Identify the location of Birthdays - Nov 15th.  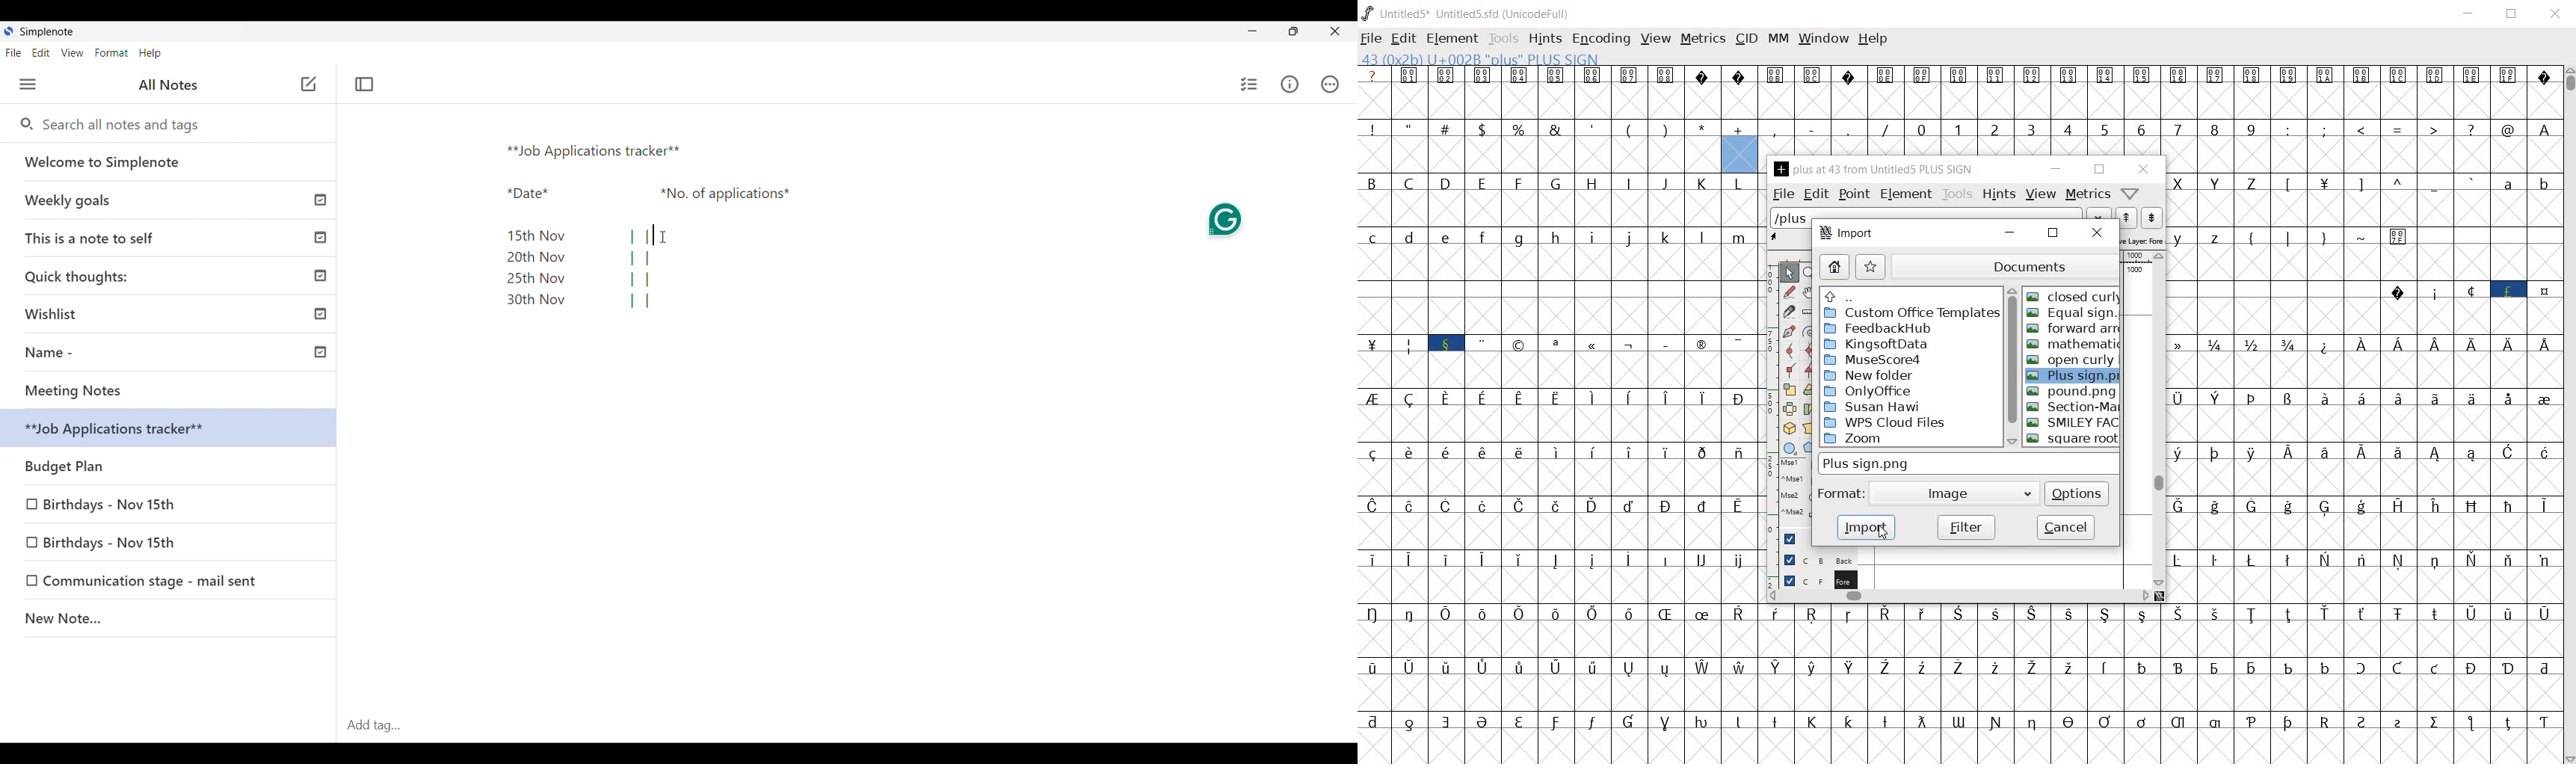
(111, 502).